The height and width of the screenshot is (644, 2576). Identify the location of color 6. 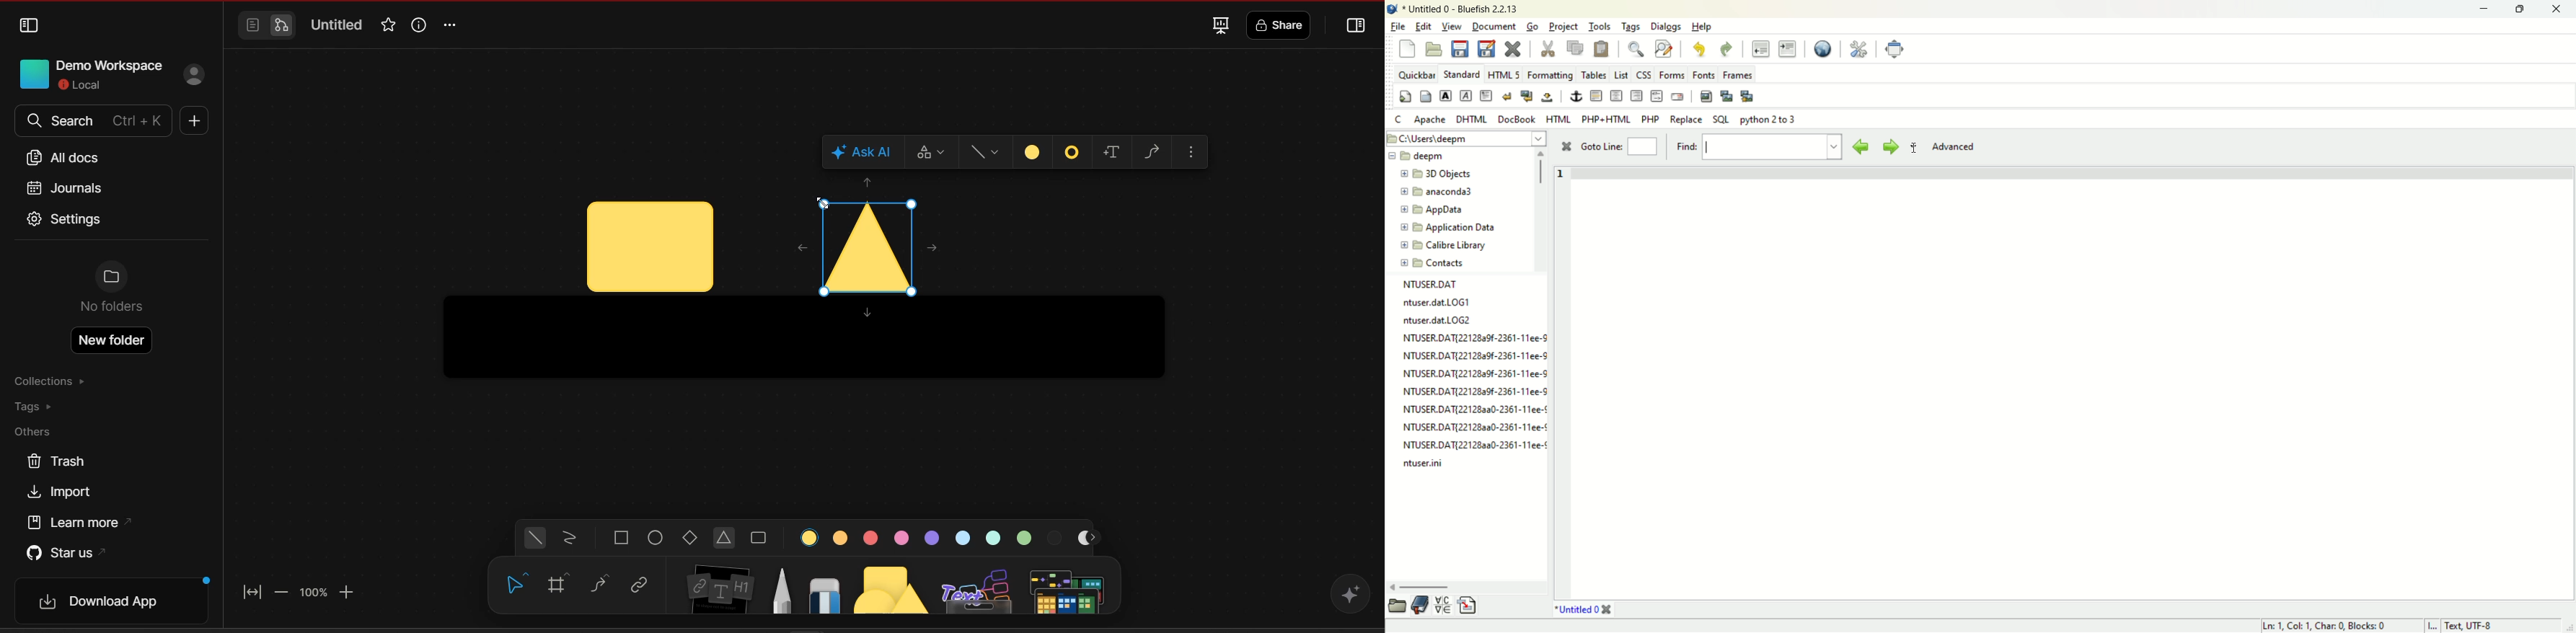
(966, 537).